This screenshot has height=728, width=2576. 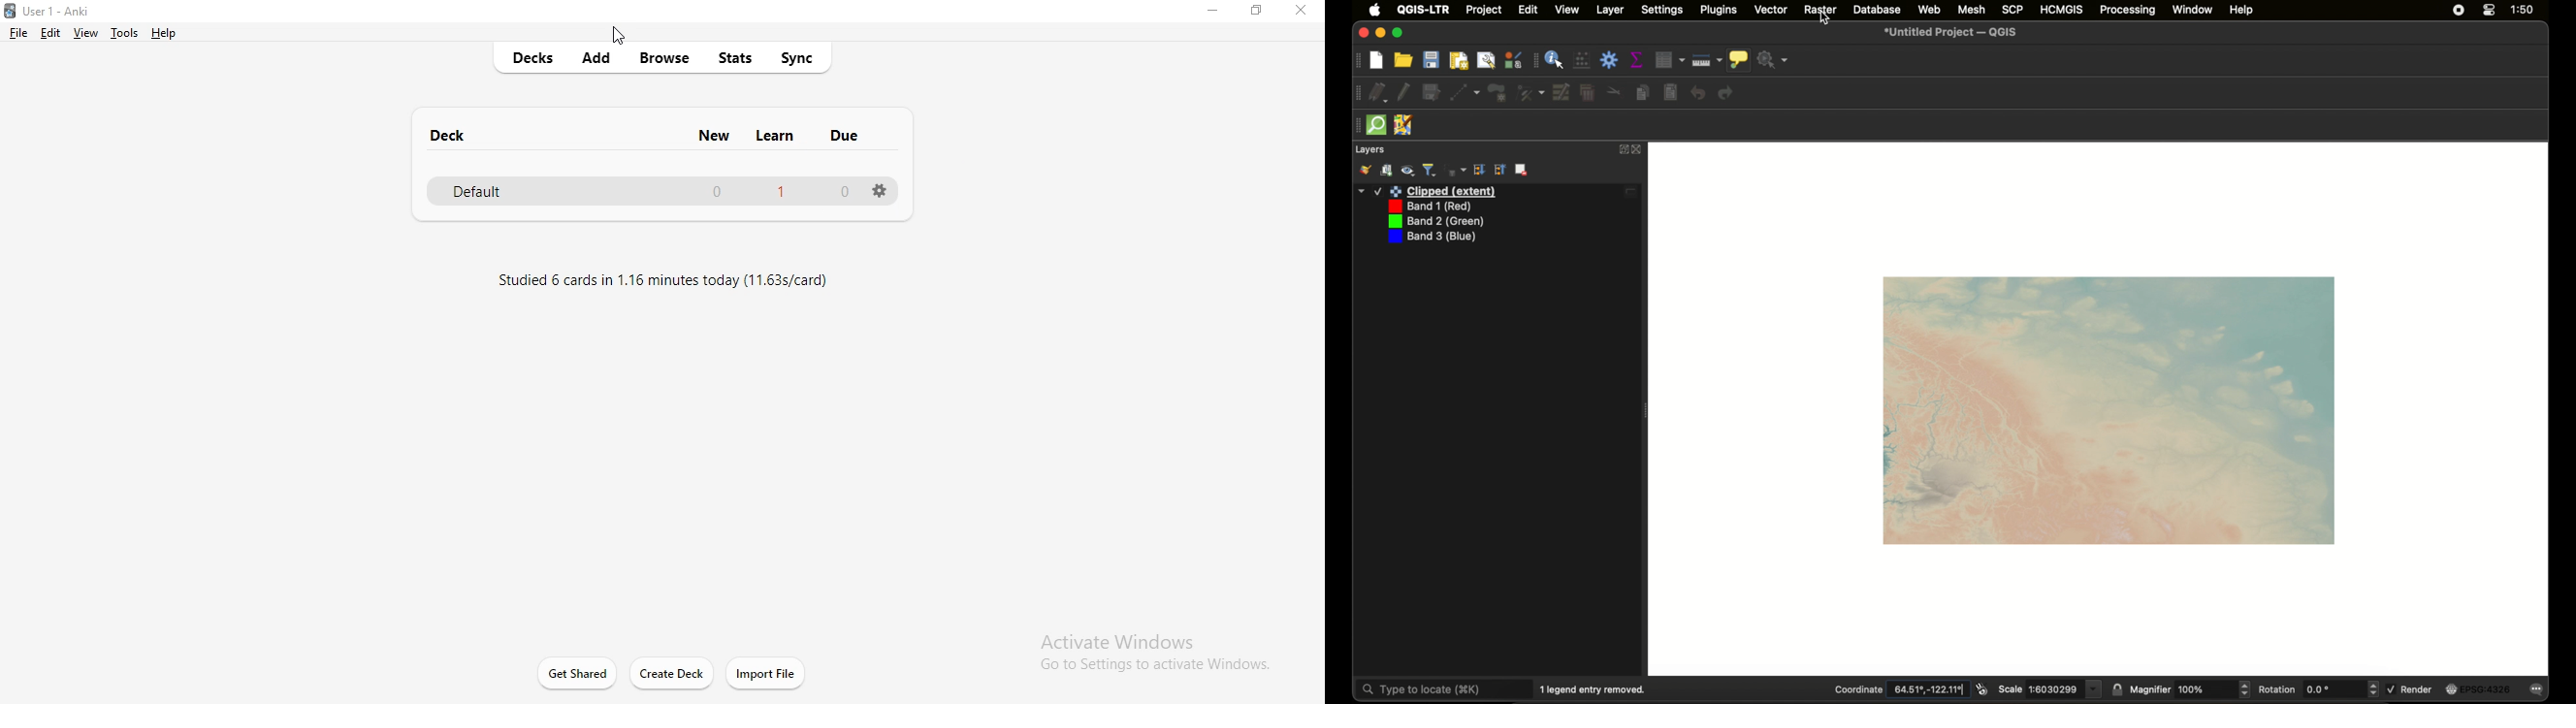 I want to click on new, so click(x=710, y=134).